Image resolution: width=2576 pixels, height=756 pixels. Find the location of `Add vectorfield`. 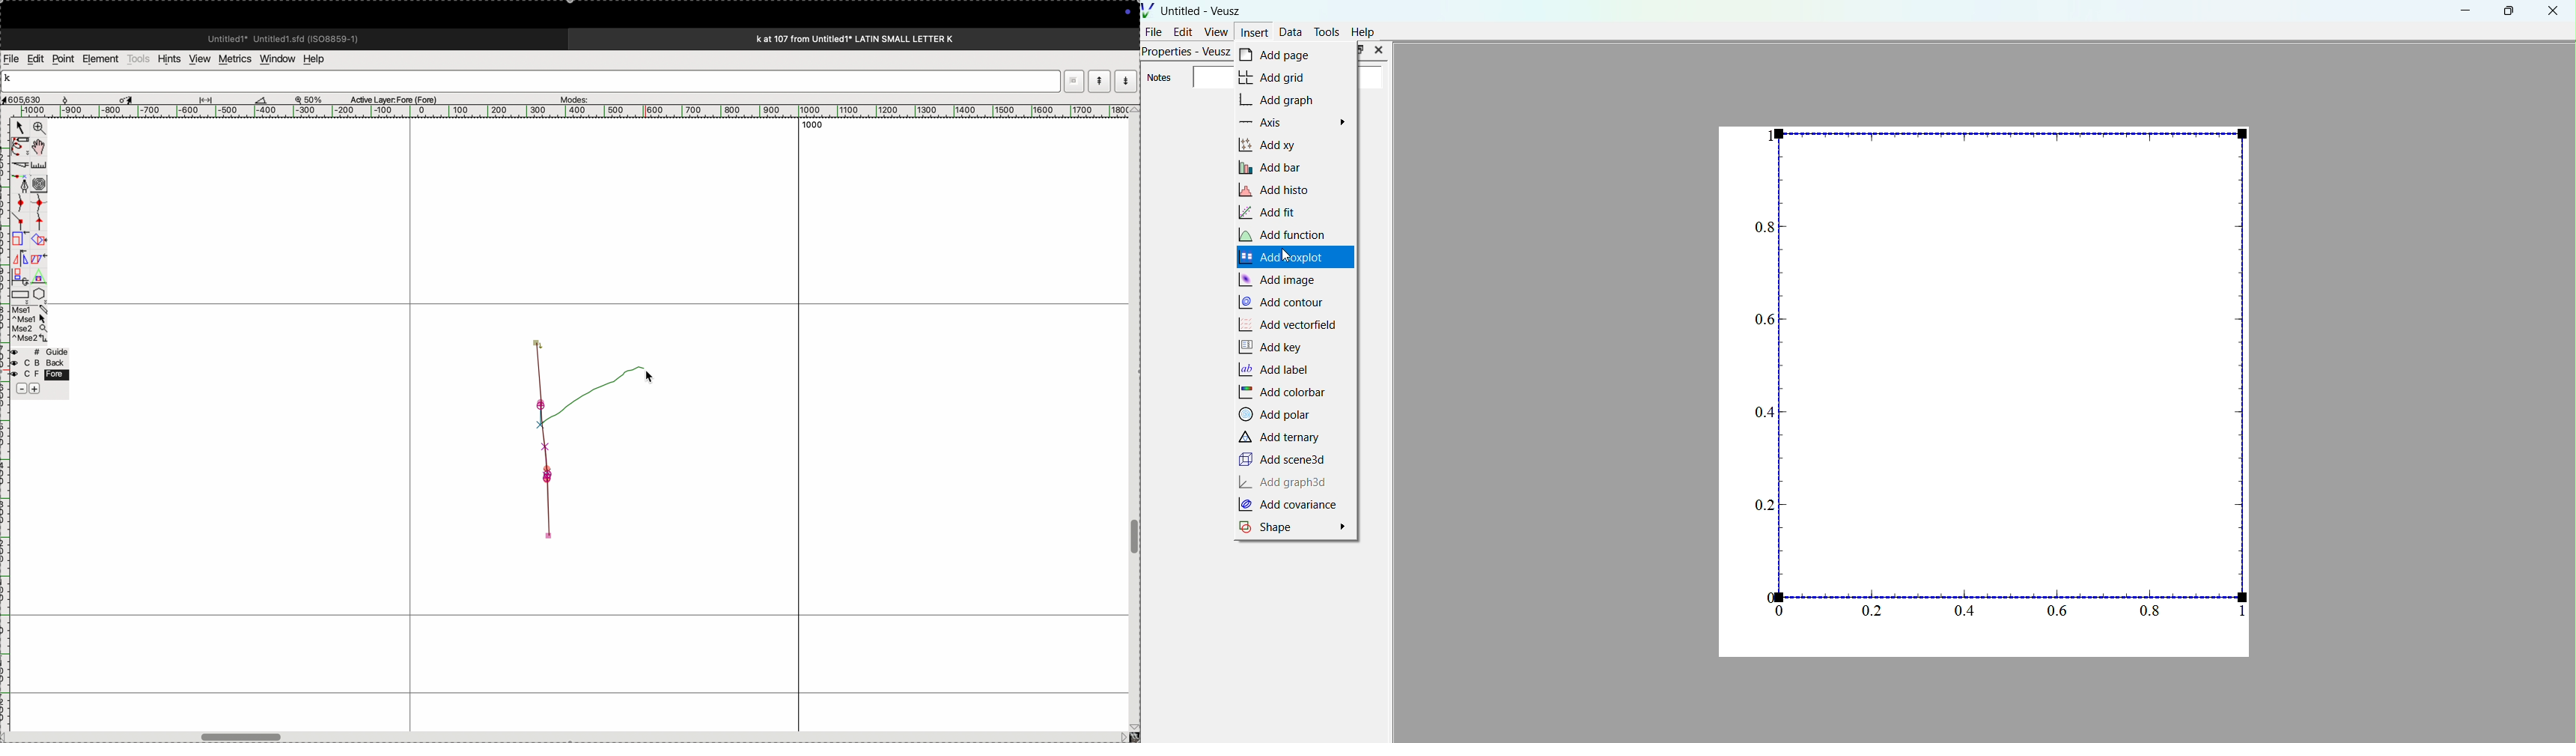

Add vectorfield is located at coordinates (1288, 325).